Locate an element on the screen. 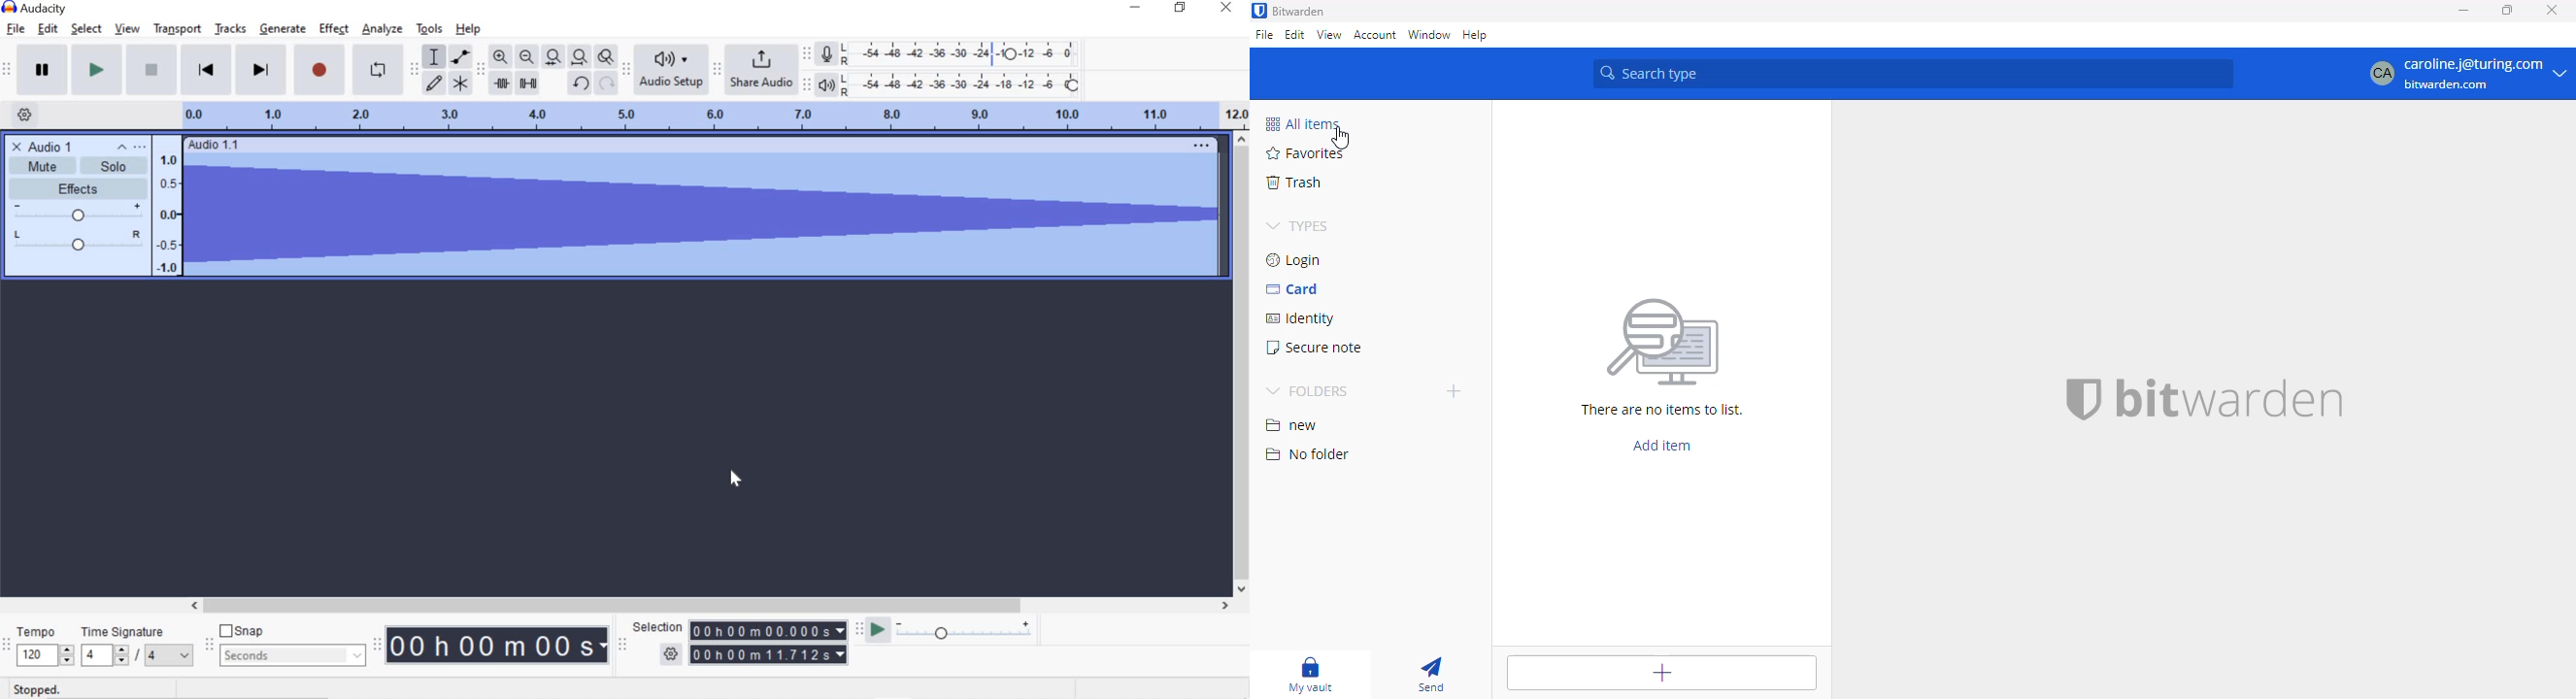  Fit project to width is located at coordinates (578, 57).